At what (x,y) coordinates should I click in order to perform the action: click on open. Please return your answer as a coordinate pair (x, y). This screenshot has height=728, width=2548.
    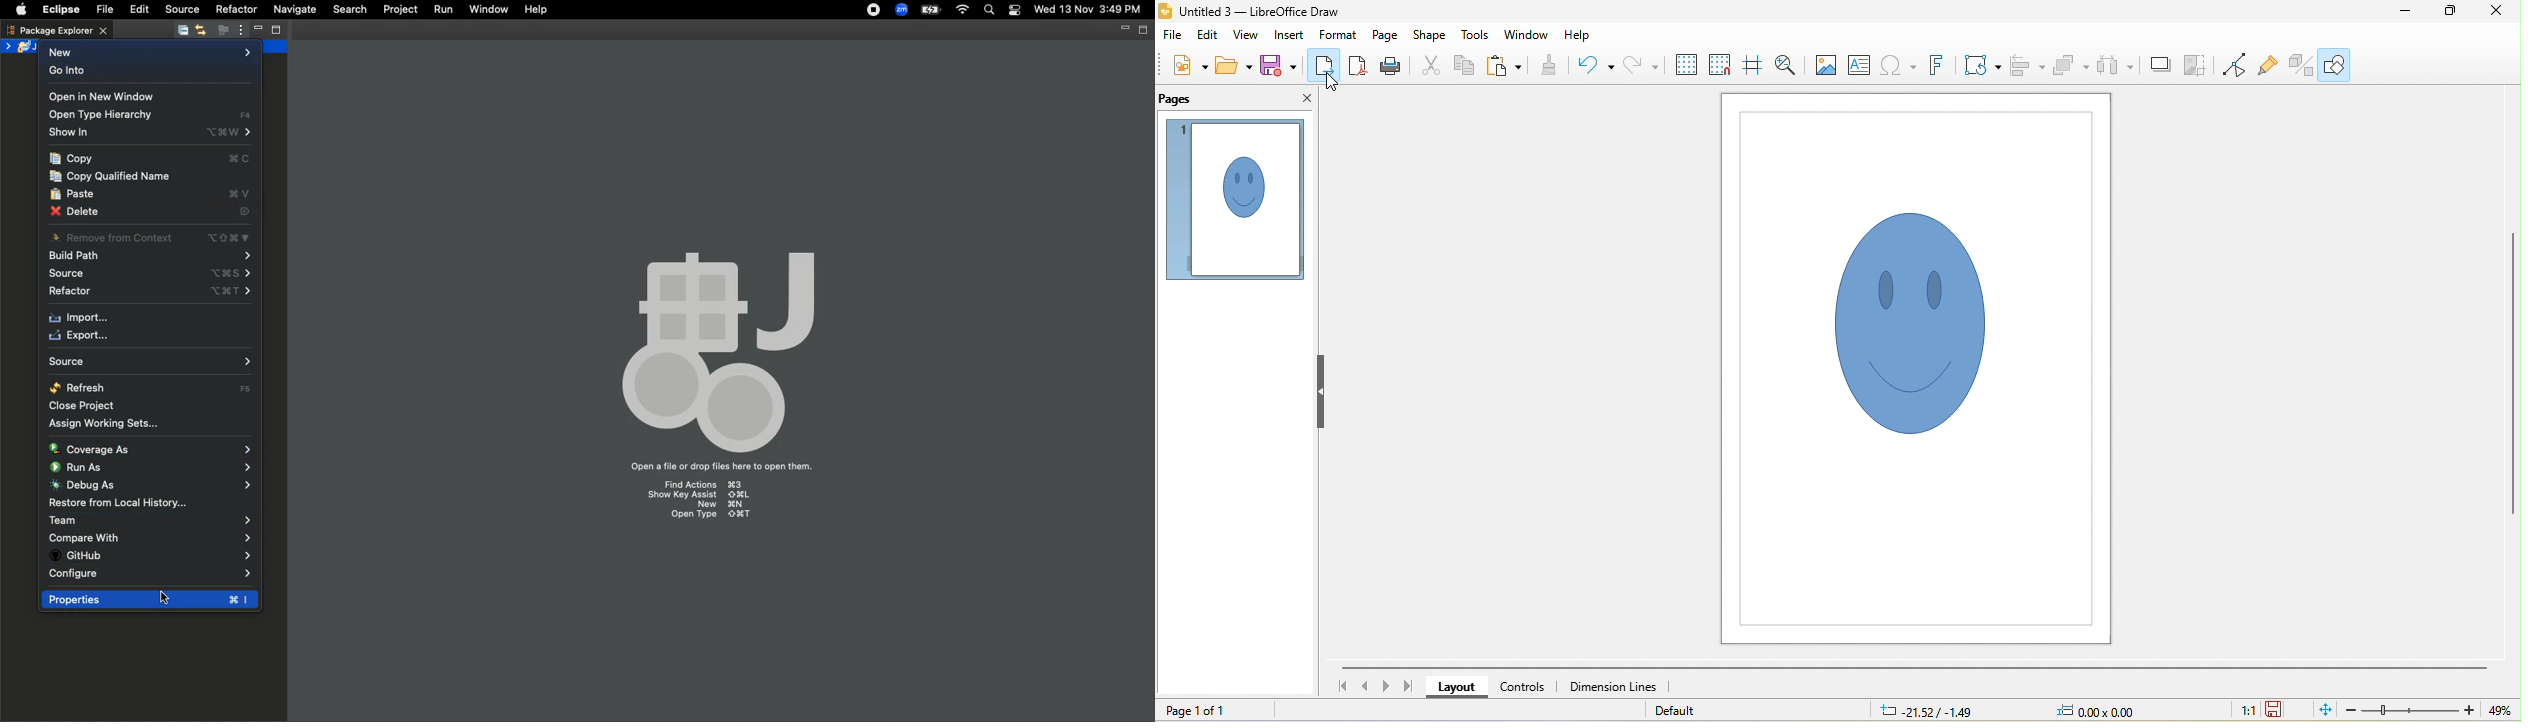
    Looking at the image, I should click on (1237, 68).